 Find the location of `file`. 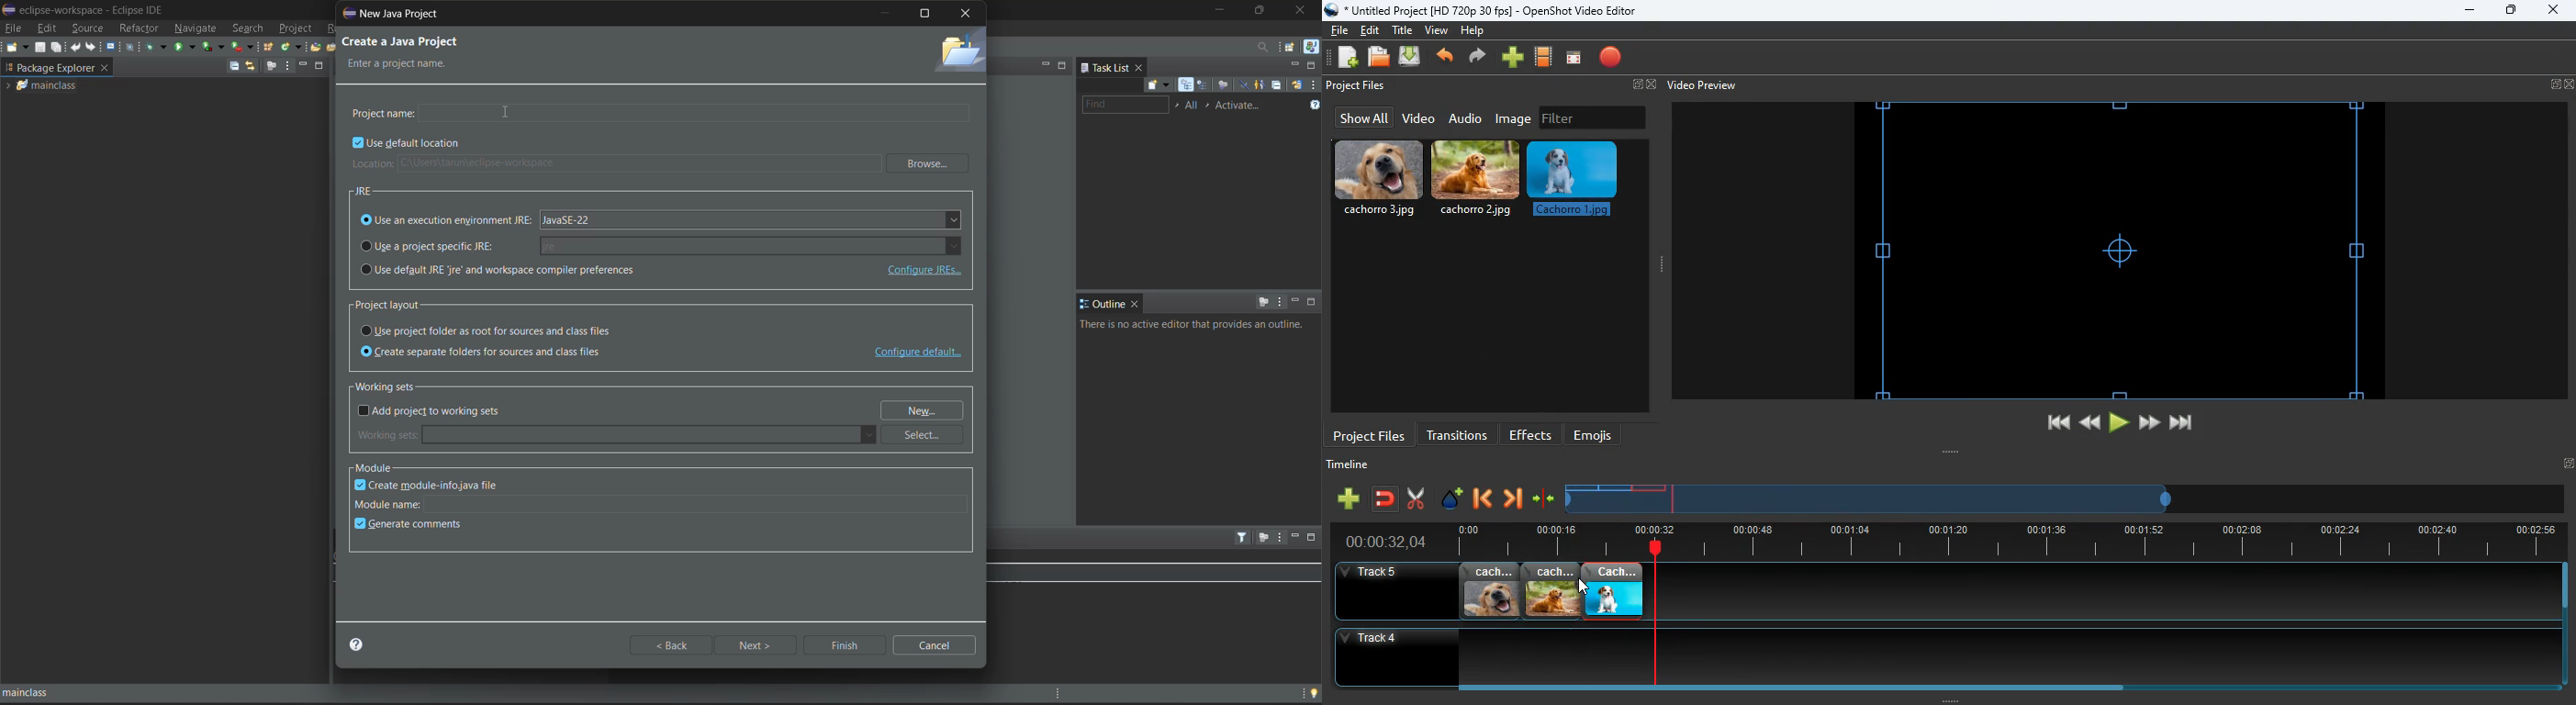

file is located at coordinates (1339, 28).